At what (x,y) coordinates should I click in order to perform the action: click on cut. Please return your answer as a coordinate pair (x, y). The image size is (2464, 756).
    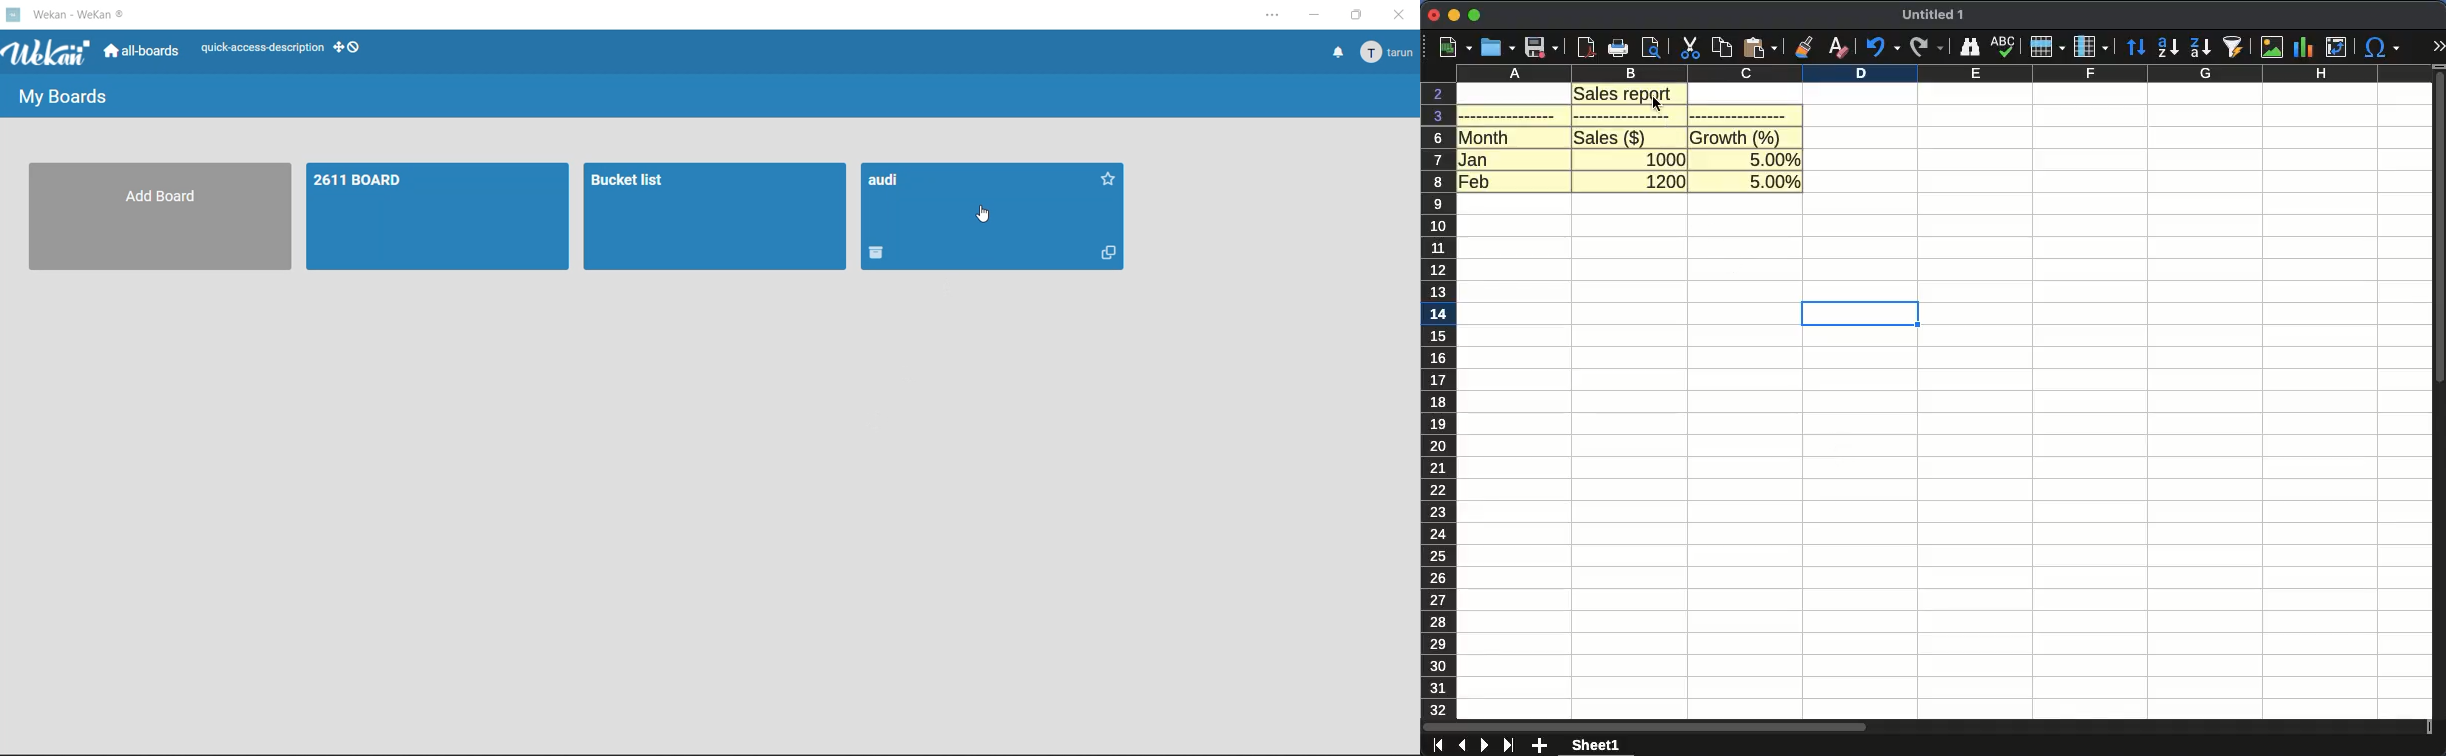
    Looking at the image, I should click on (1691, 48).